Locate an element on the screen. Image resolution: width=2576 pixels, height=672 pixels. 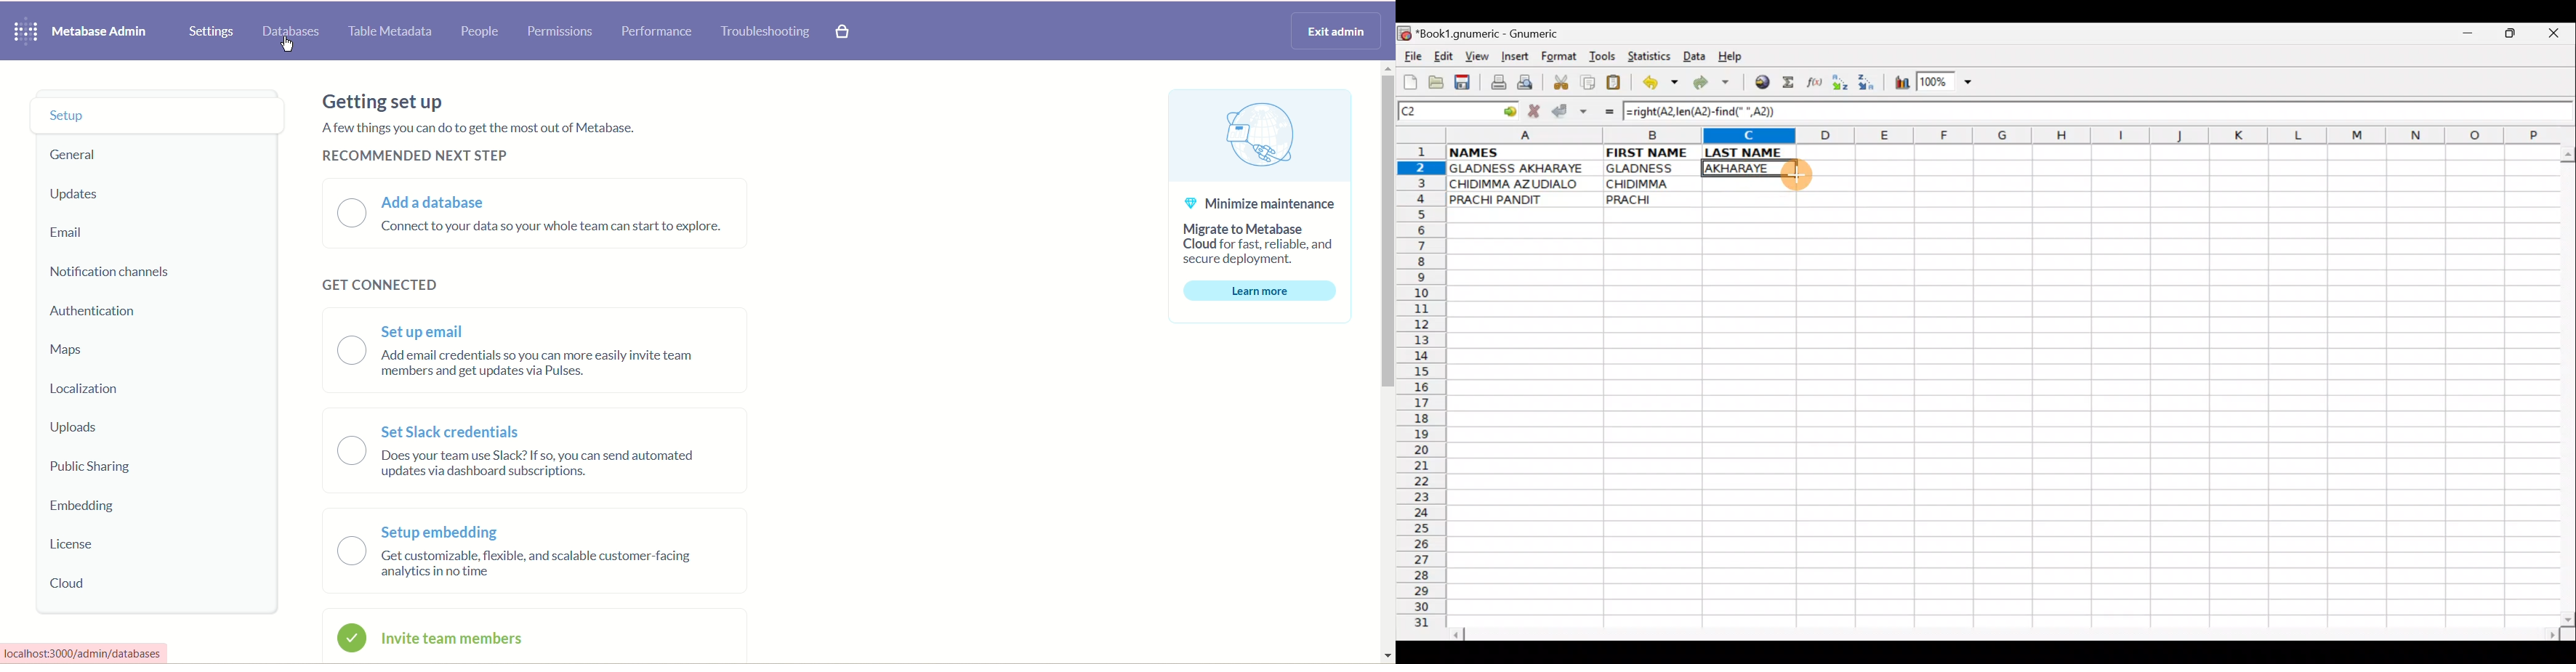
cloud is located at coordinates (75, 584).